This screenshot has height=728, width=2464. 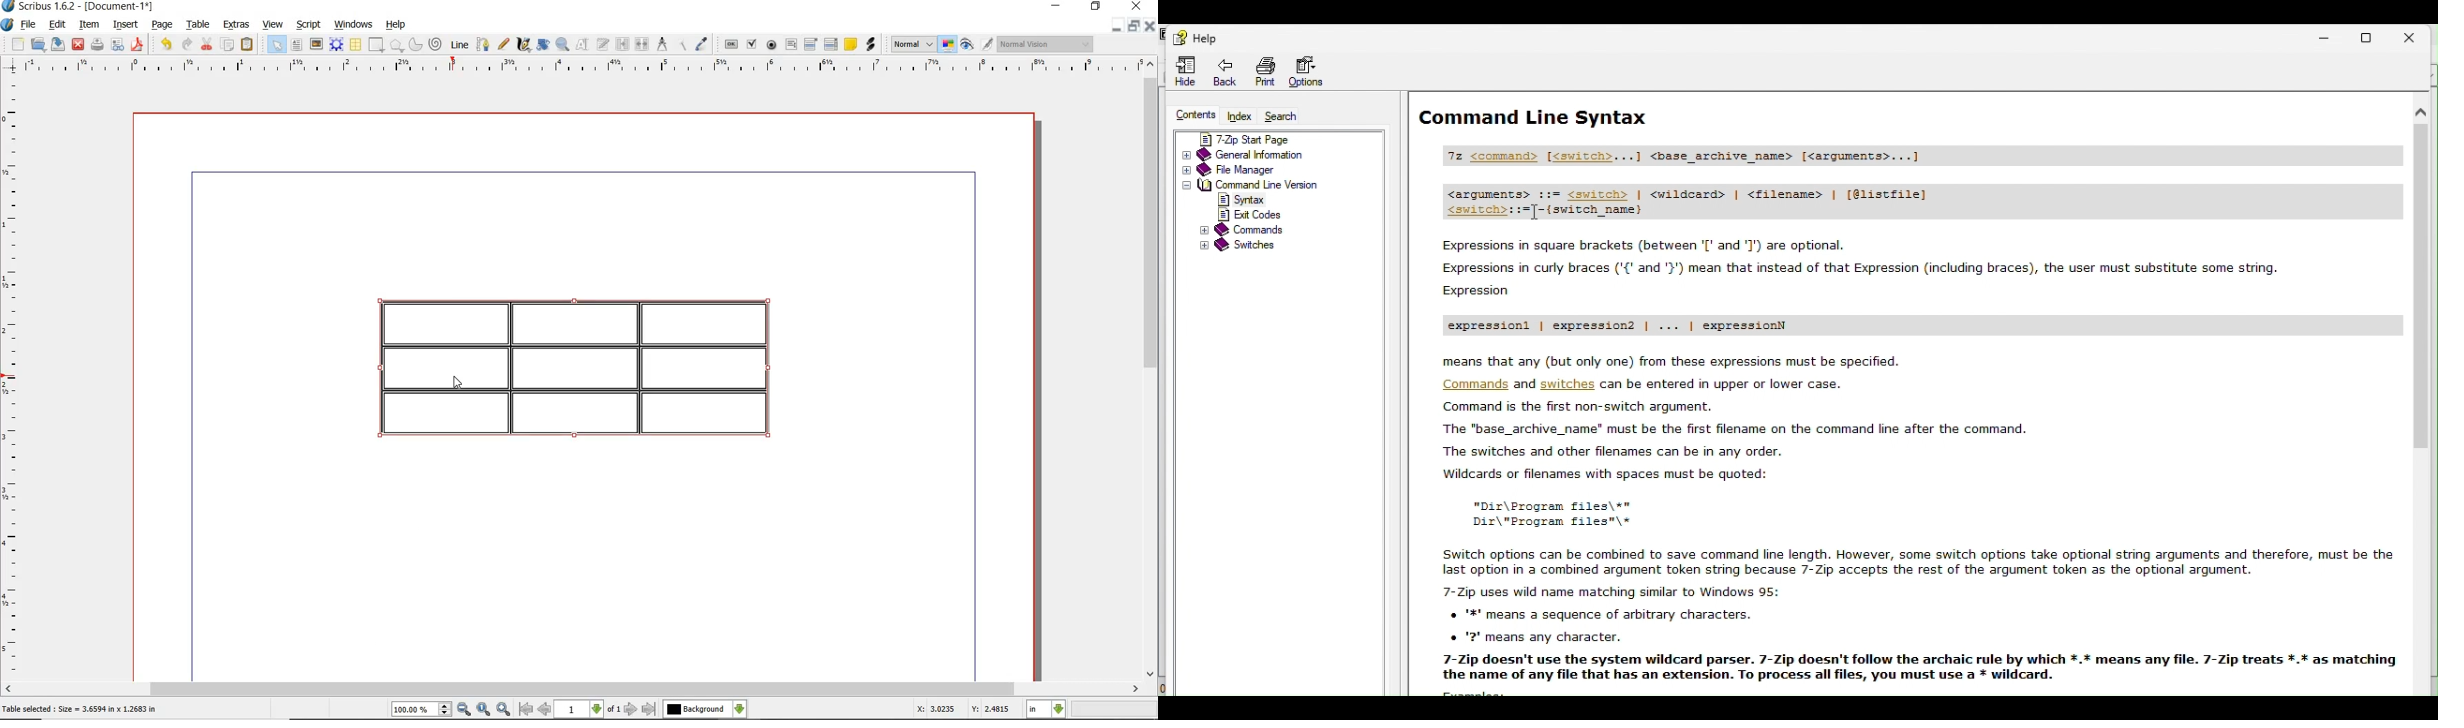 What do you see at coordinates (248, 44) in the screenshot?
I see `paste` at bounding box center [248, 44].